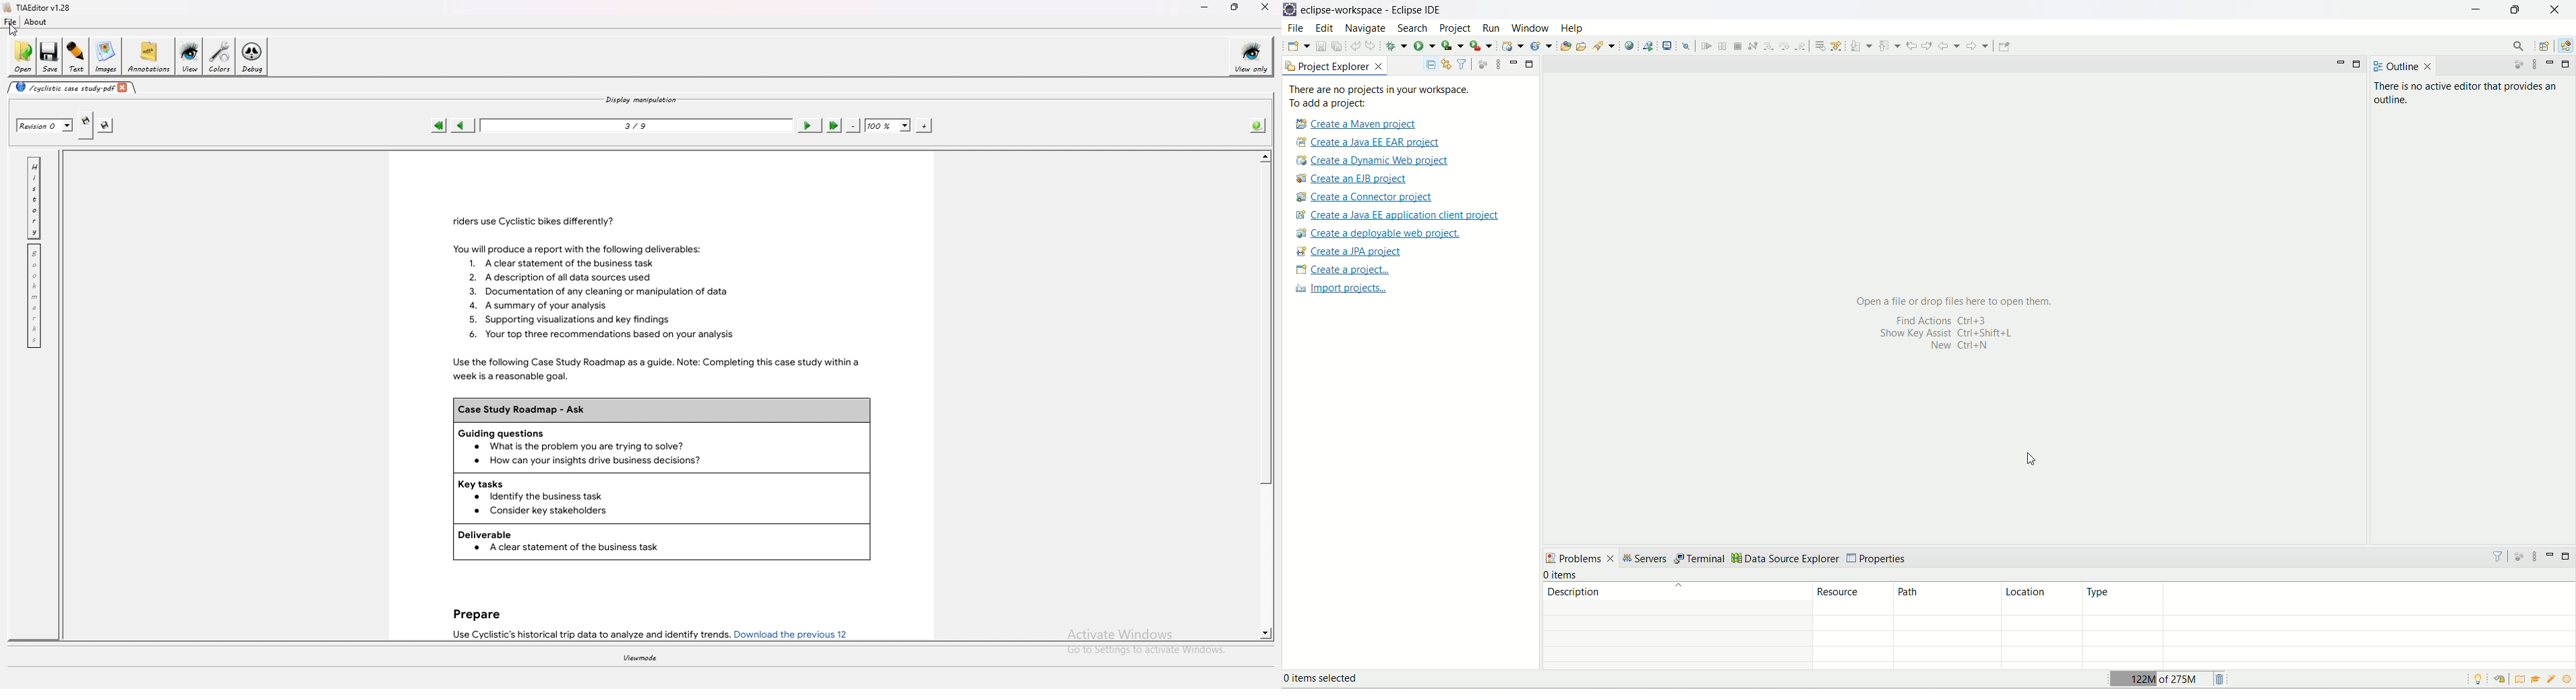 The image size is (2576, 700). Describe the element at coordinates (1265, 156) in the screenshot. I see `scroll up` at that location.